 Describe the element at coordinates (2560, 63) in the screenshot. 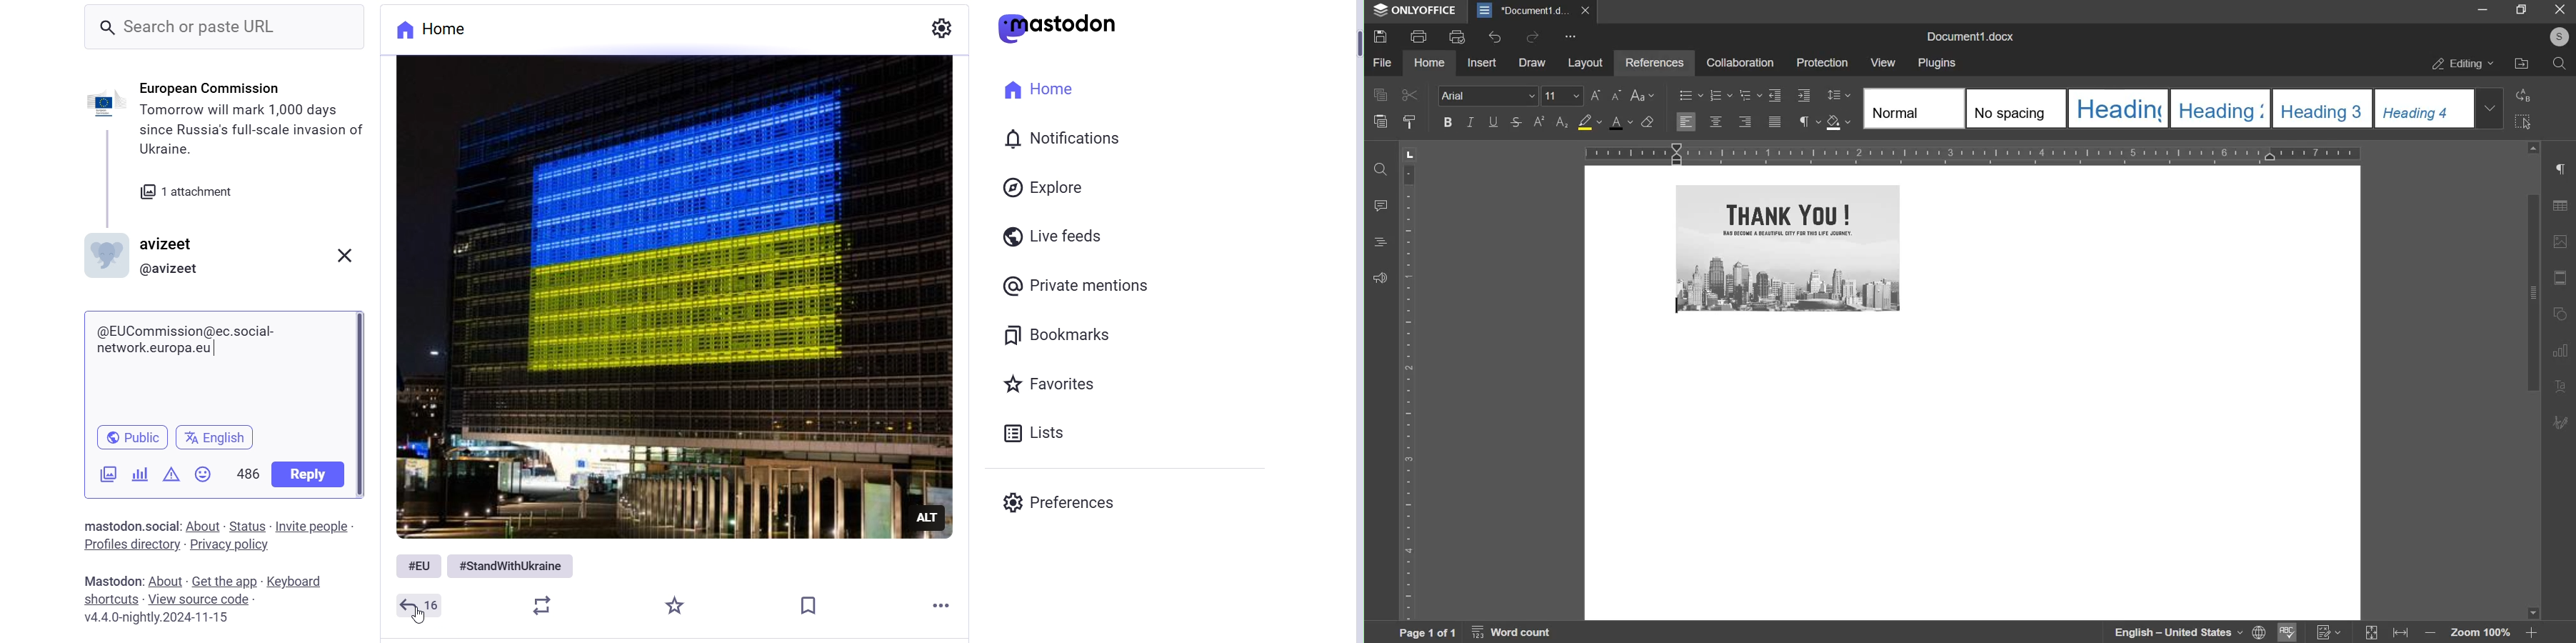

I see `search` at that location.